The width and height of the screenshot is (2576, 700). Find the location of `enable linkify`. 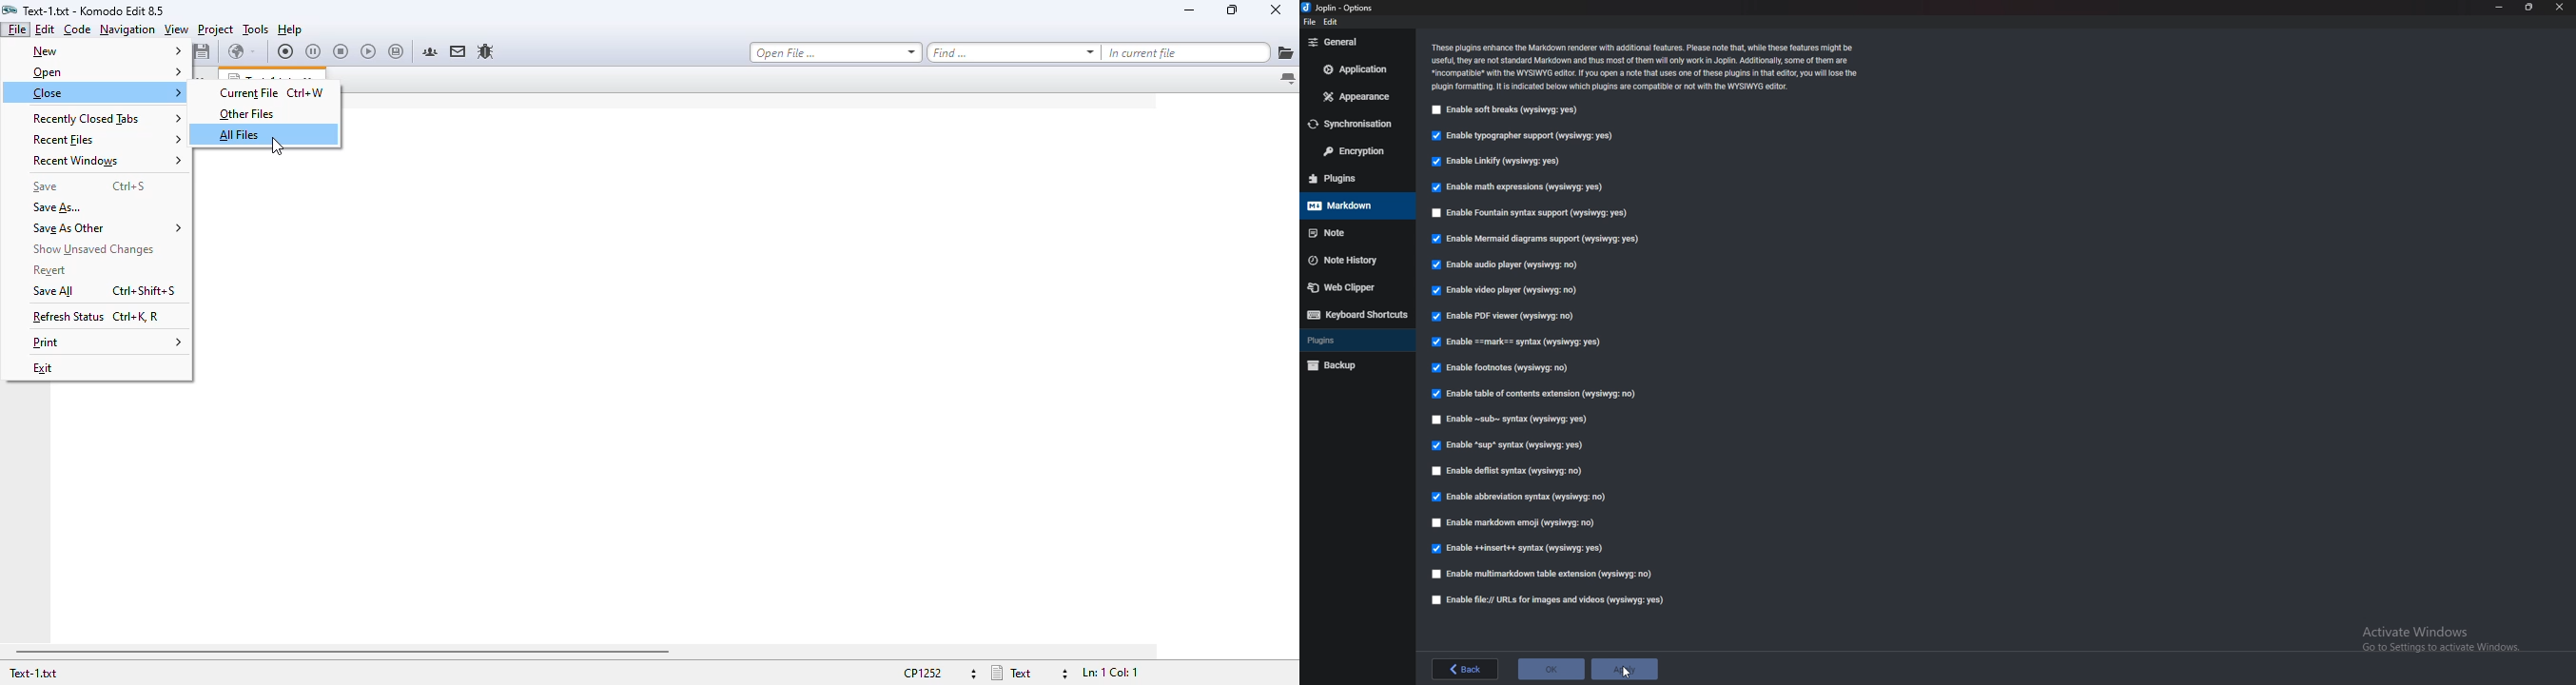

enable linkify is located at coordinates (1496, 161).